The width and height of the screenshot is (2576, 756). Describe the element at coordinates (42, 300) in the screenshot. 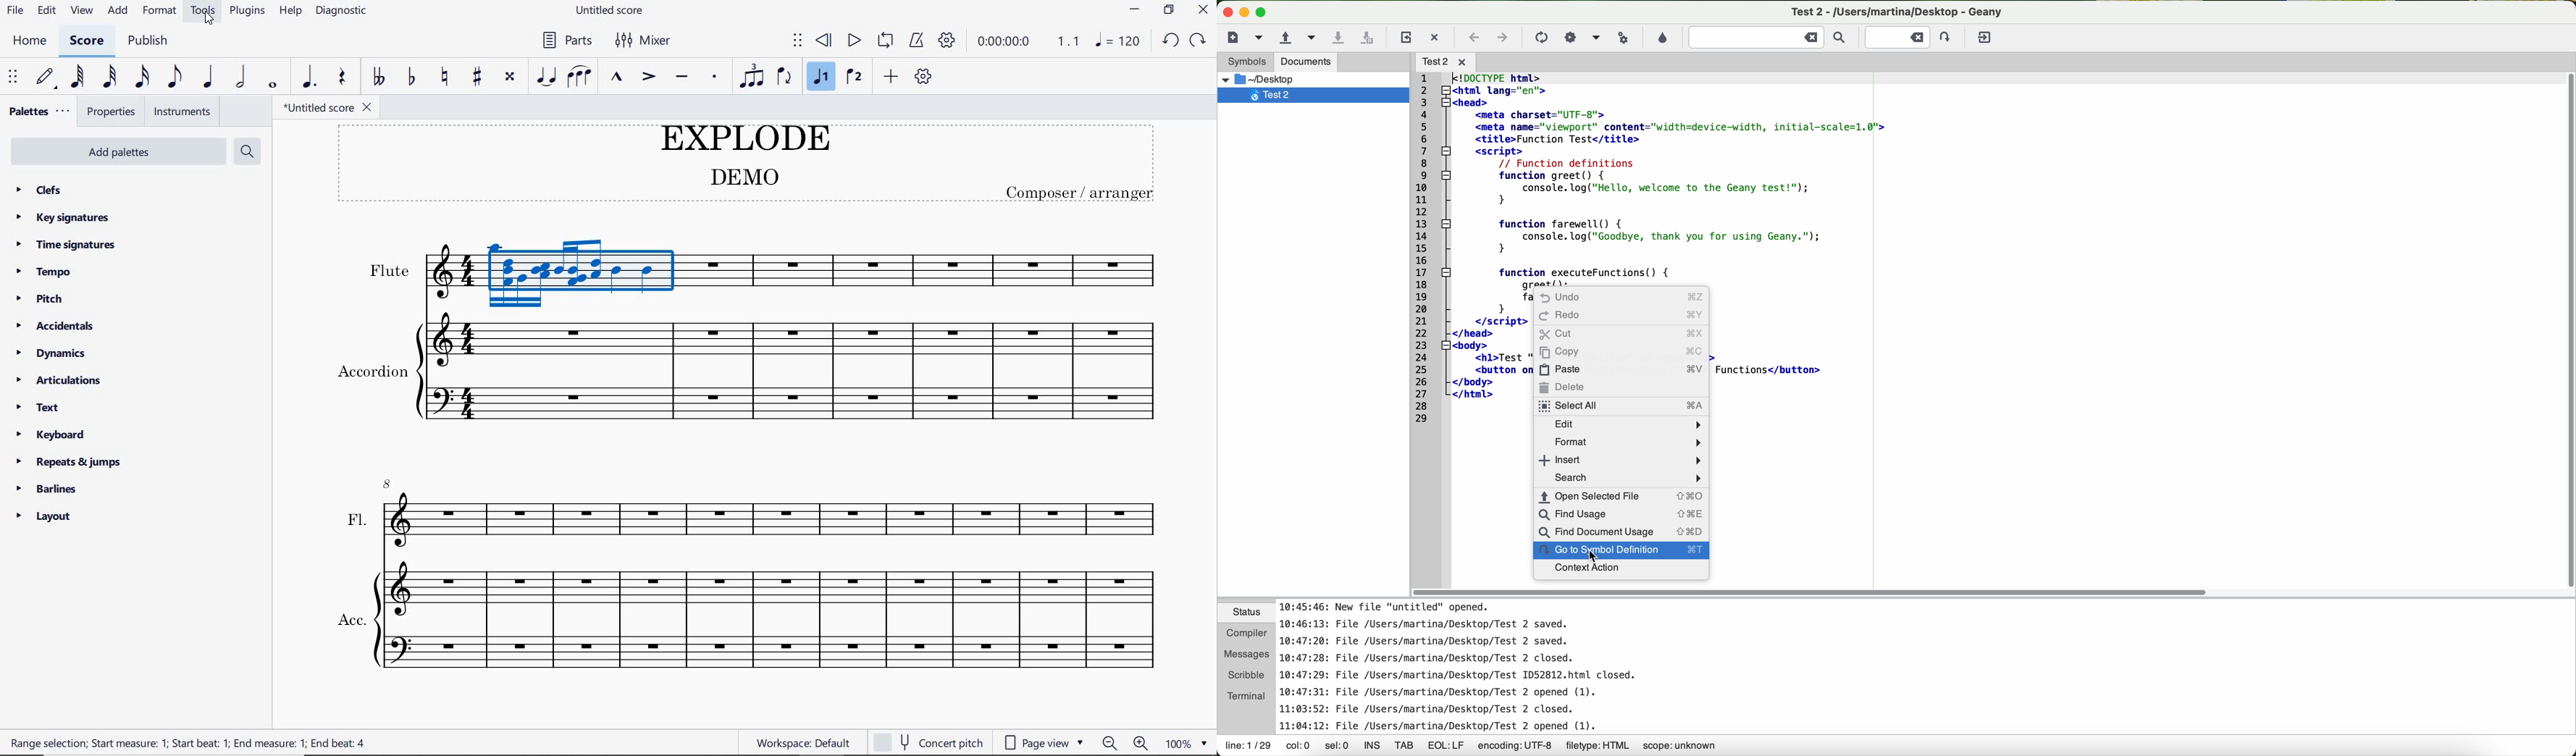

I see `pitch` at that location.